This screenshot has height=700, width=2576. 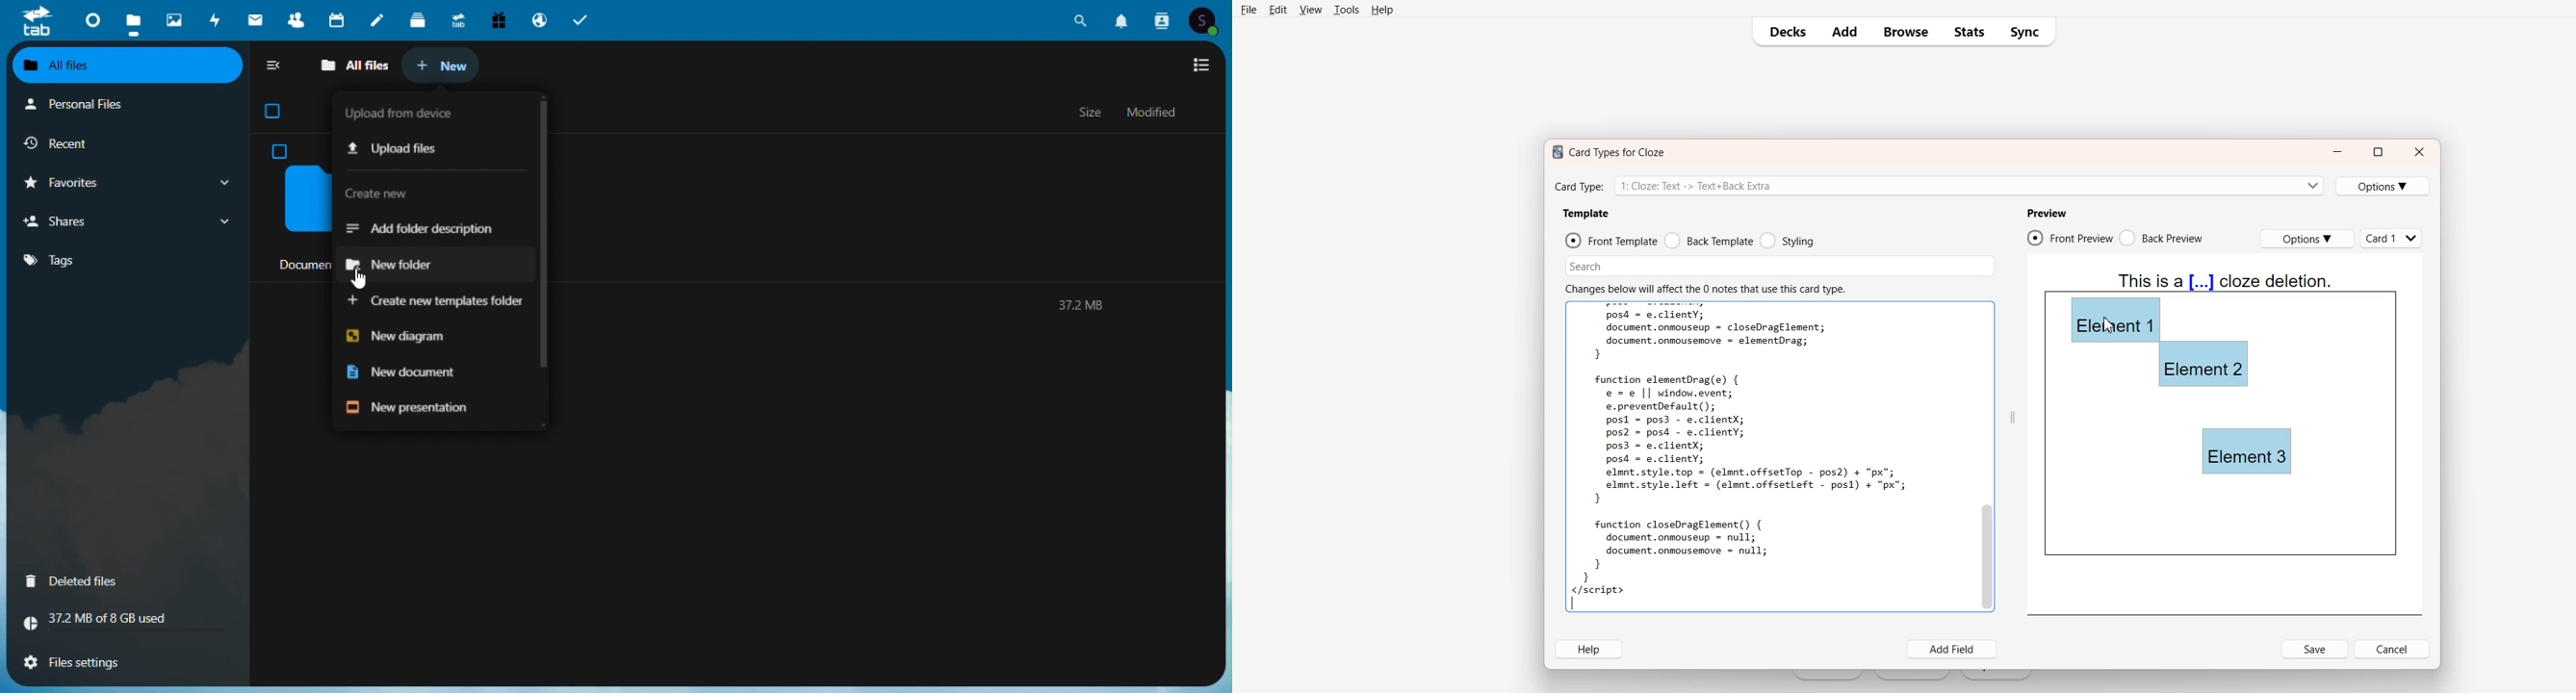 I want to click on Maximize, so click(x=2378, y=152).